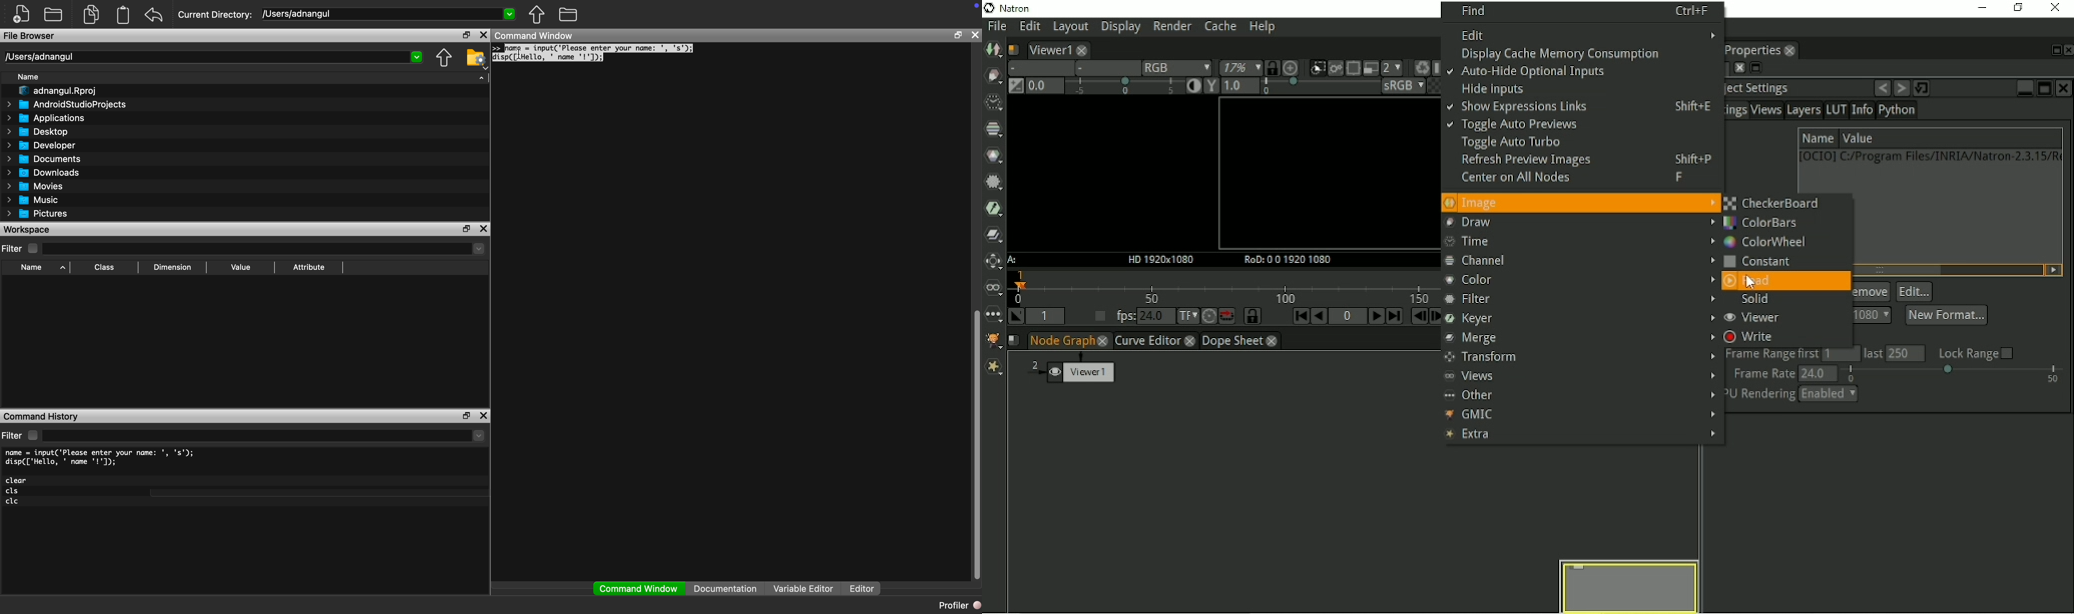  Describe the element at coordinates (482, 77) in the screenshot. I see `Collapse` at that location.